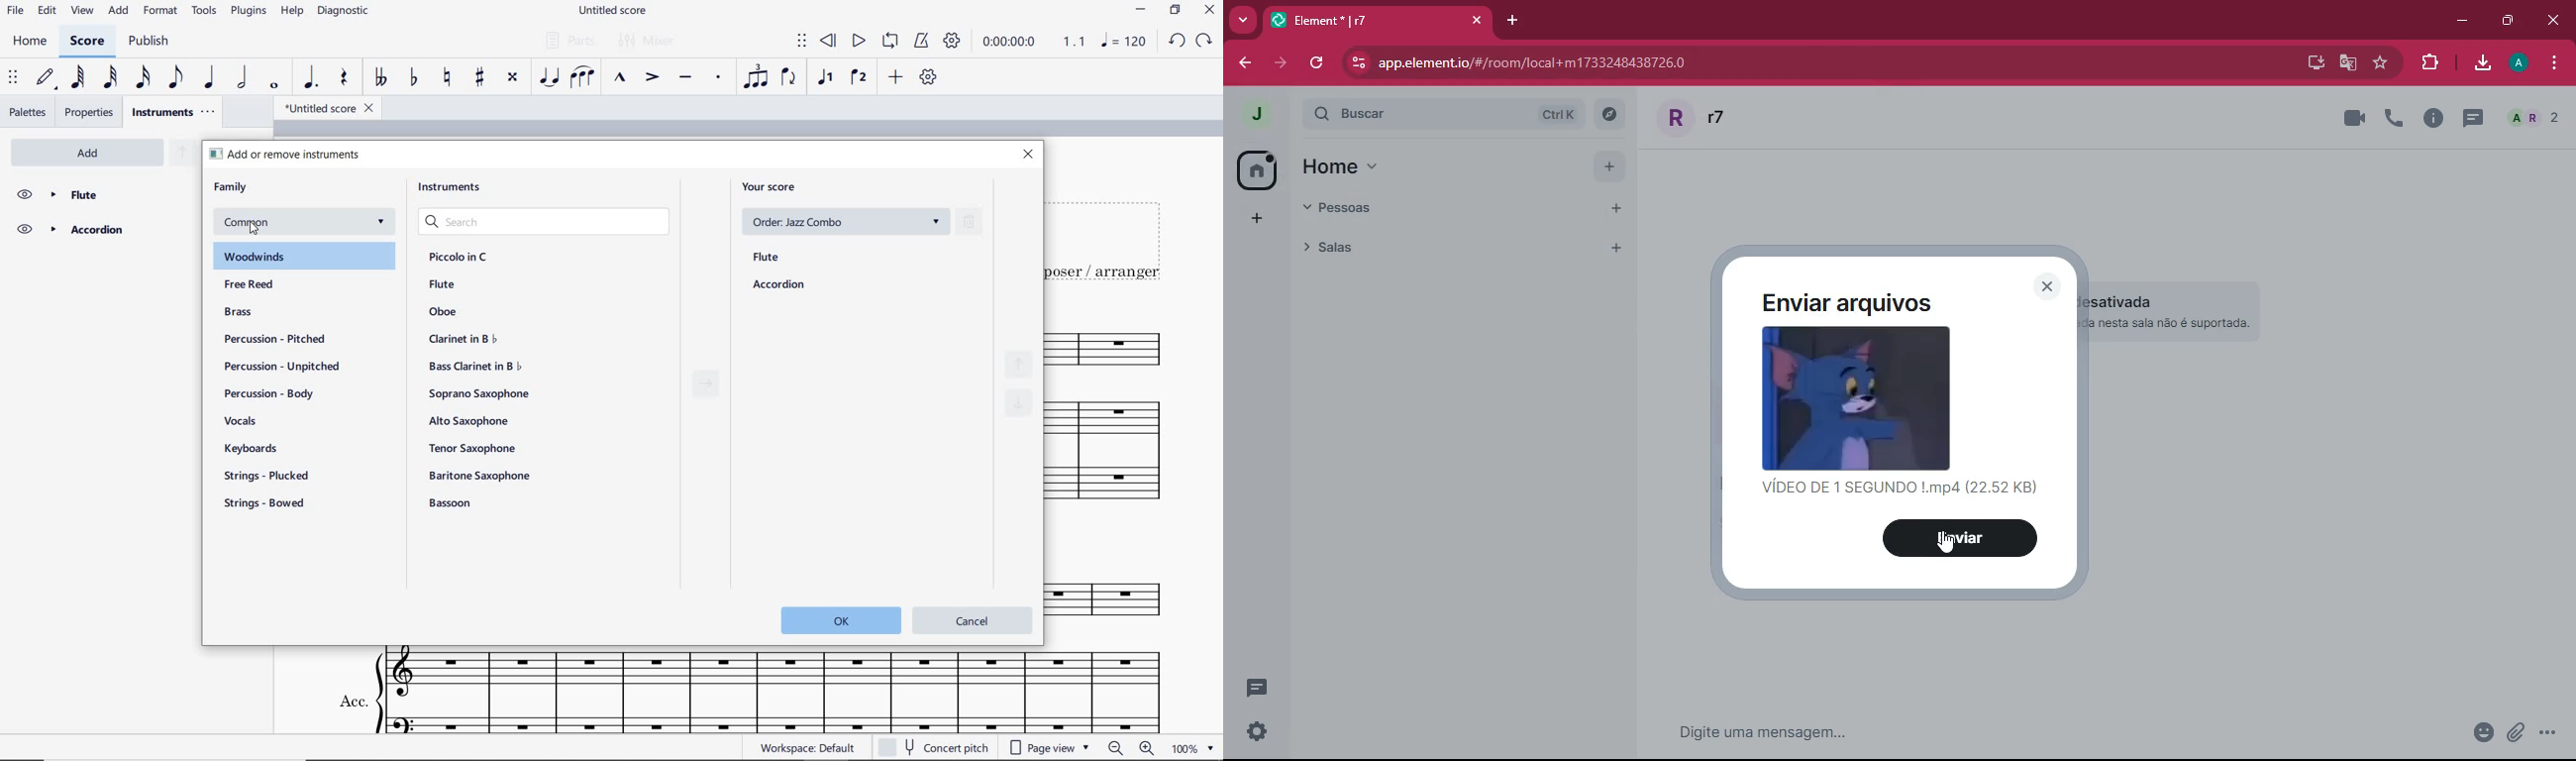 This screenshot has width=2576, height=784. What do you see at coordinates (1125, 43) in the screenshot?
I see `NOTE` at bounding box center [1125, 43].